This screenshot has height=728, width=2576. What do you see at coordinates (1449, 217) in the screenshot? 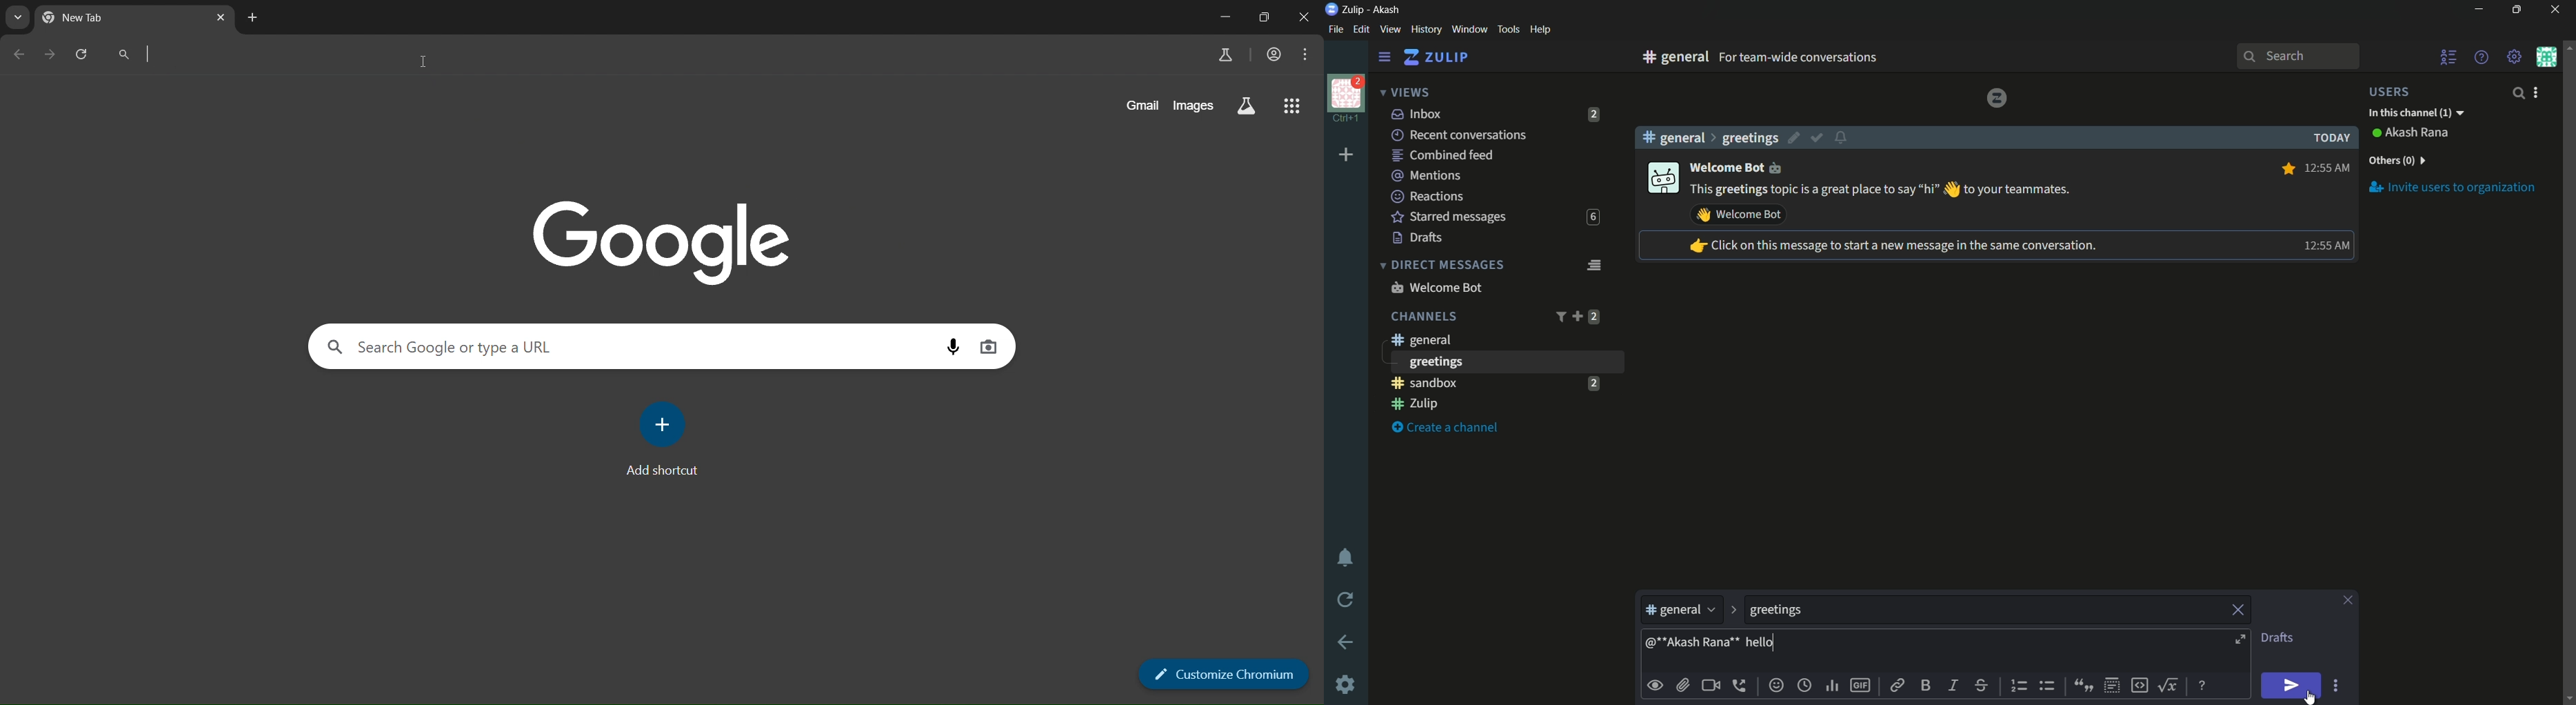
I see `starred messages` at bounding box center [1449, 217].